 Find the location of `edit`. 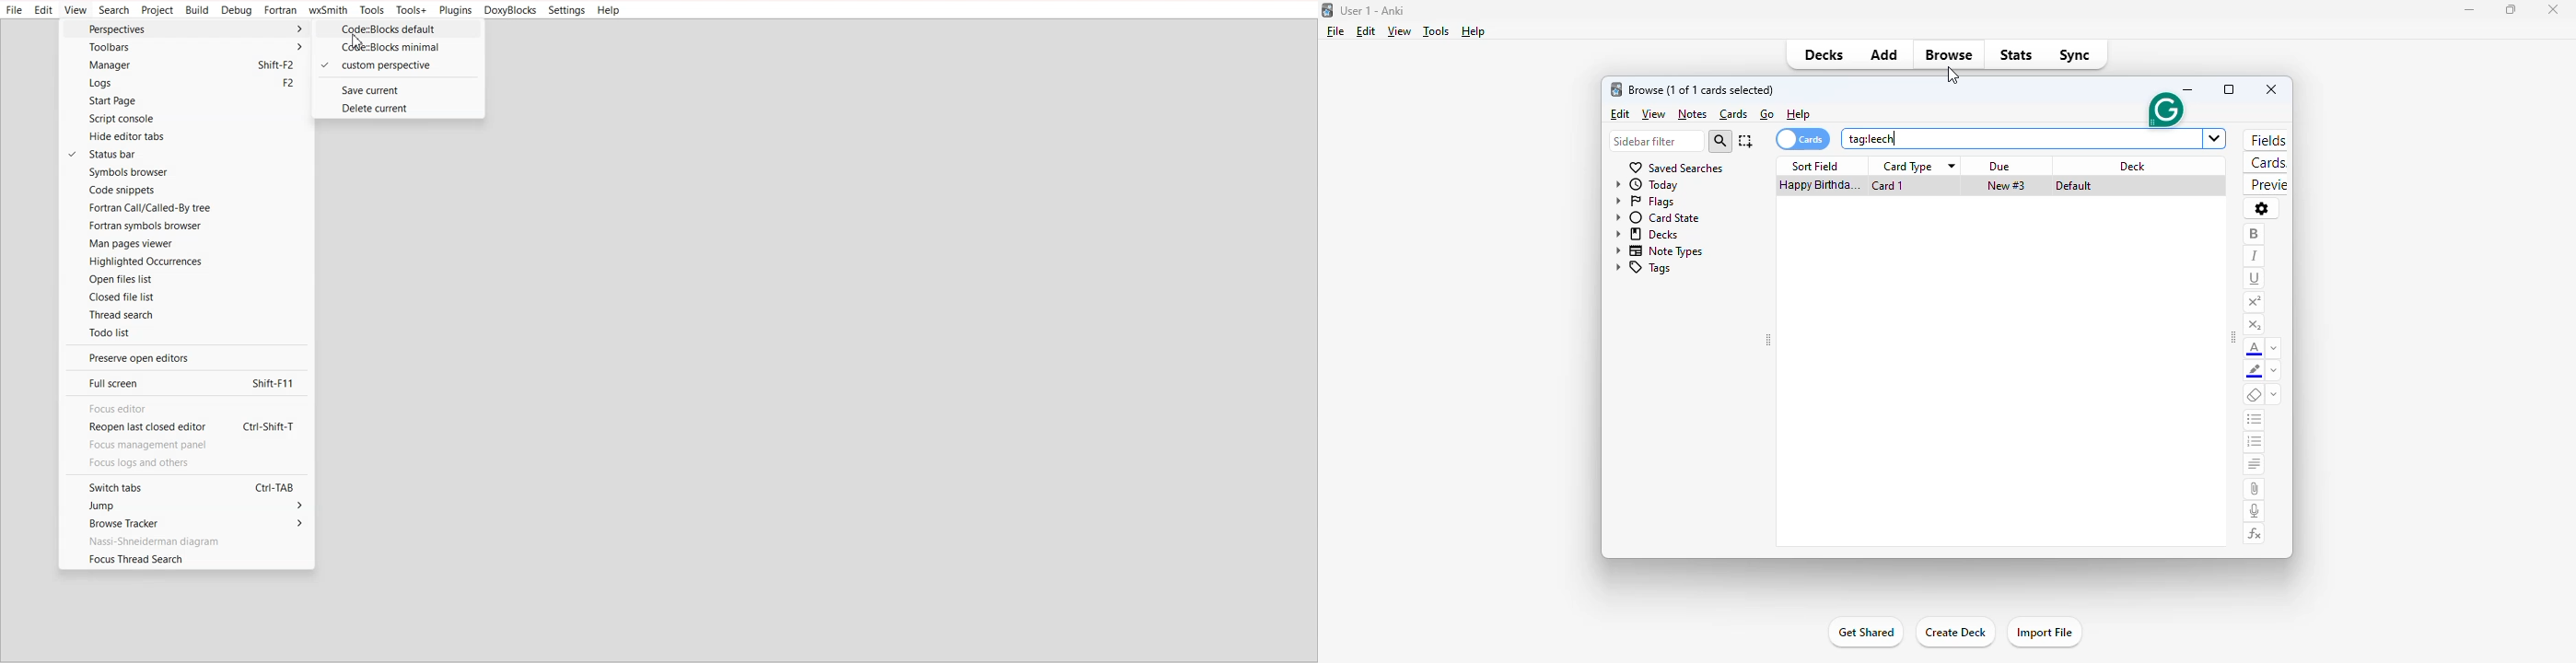

edit is located at coordinates (1366, 31).